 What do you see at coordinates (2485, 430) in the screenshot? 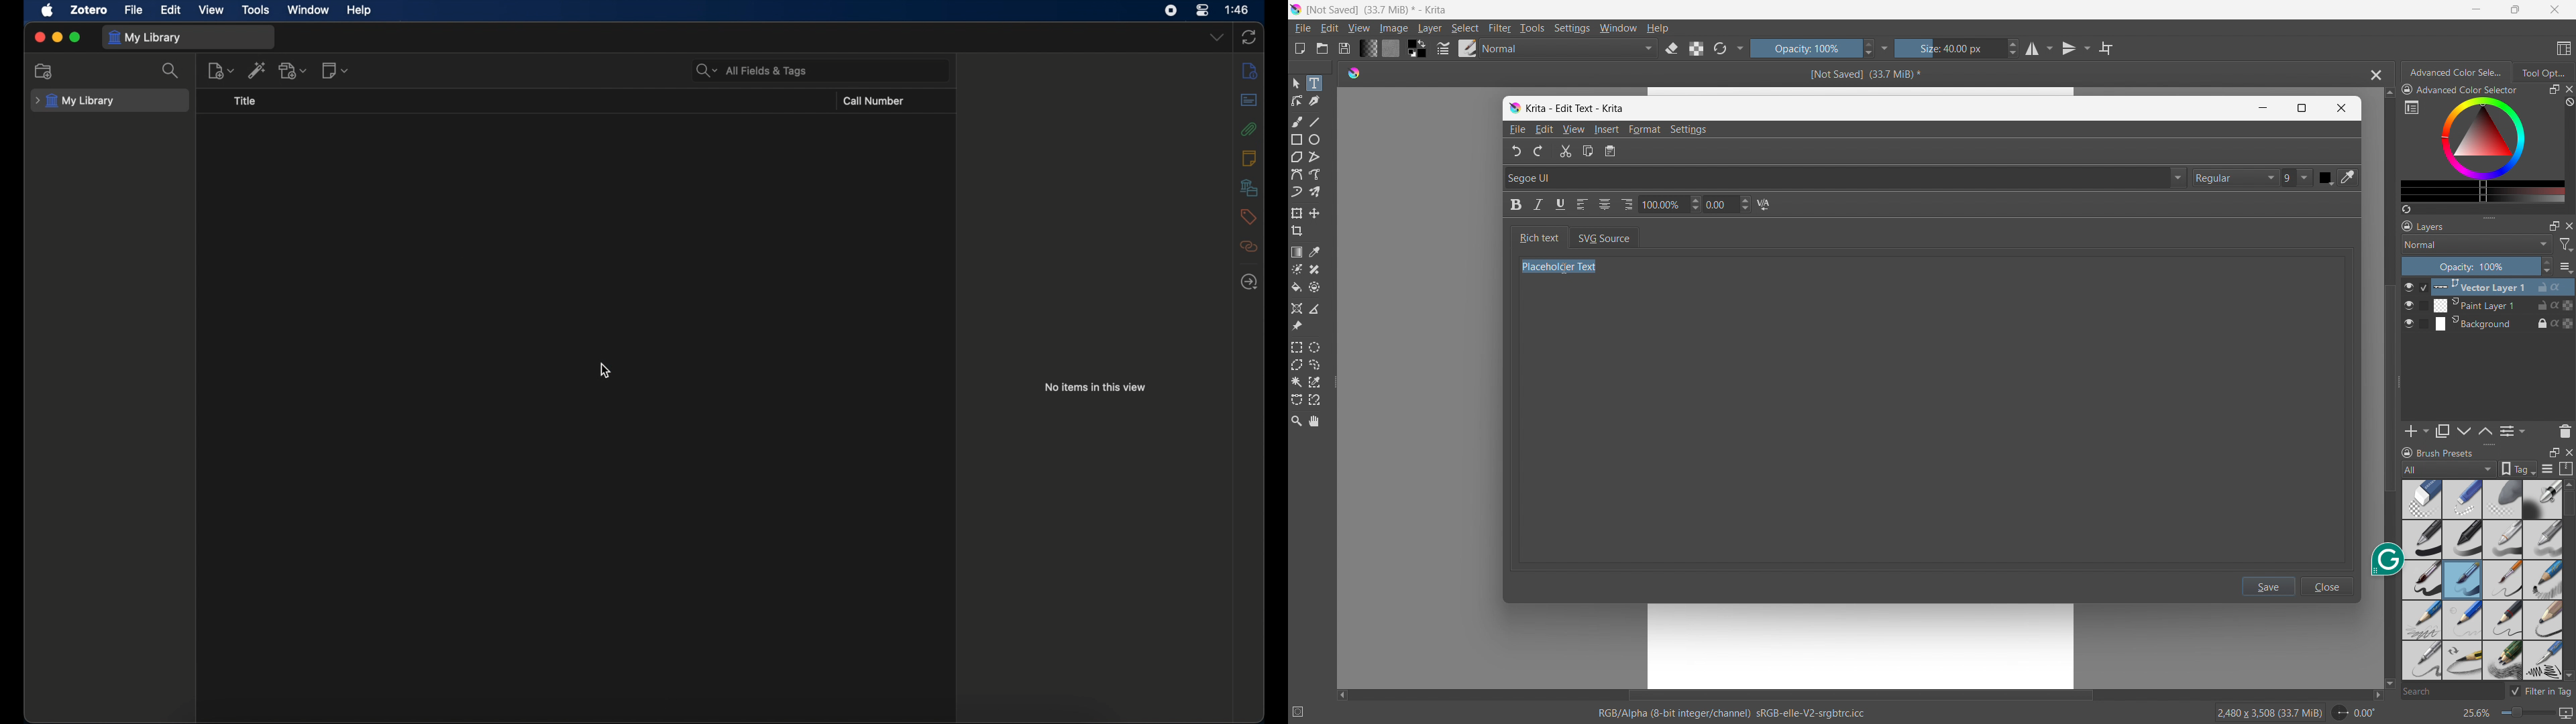
I see `move layer down` at bounding box center [2485, 430].